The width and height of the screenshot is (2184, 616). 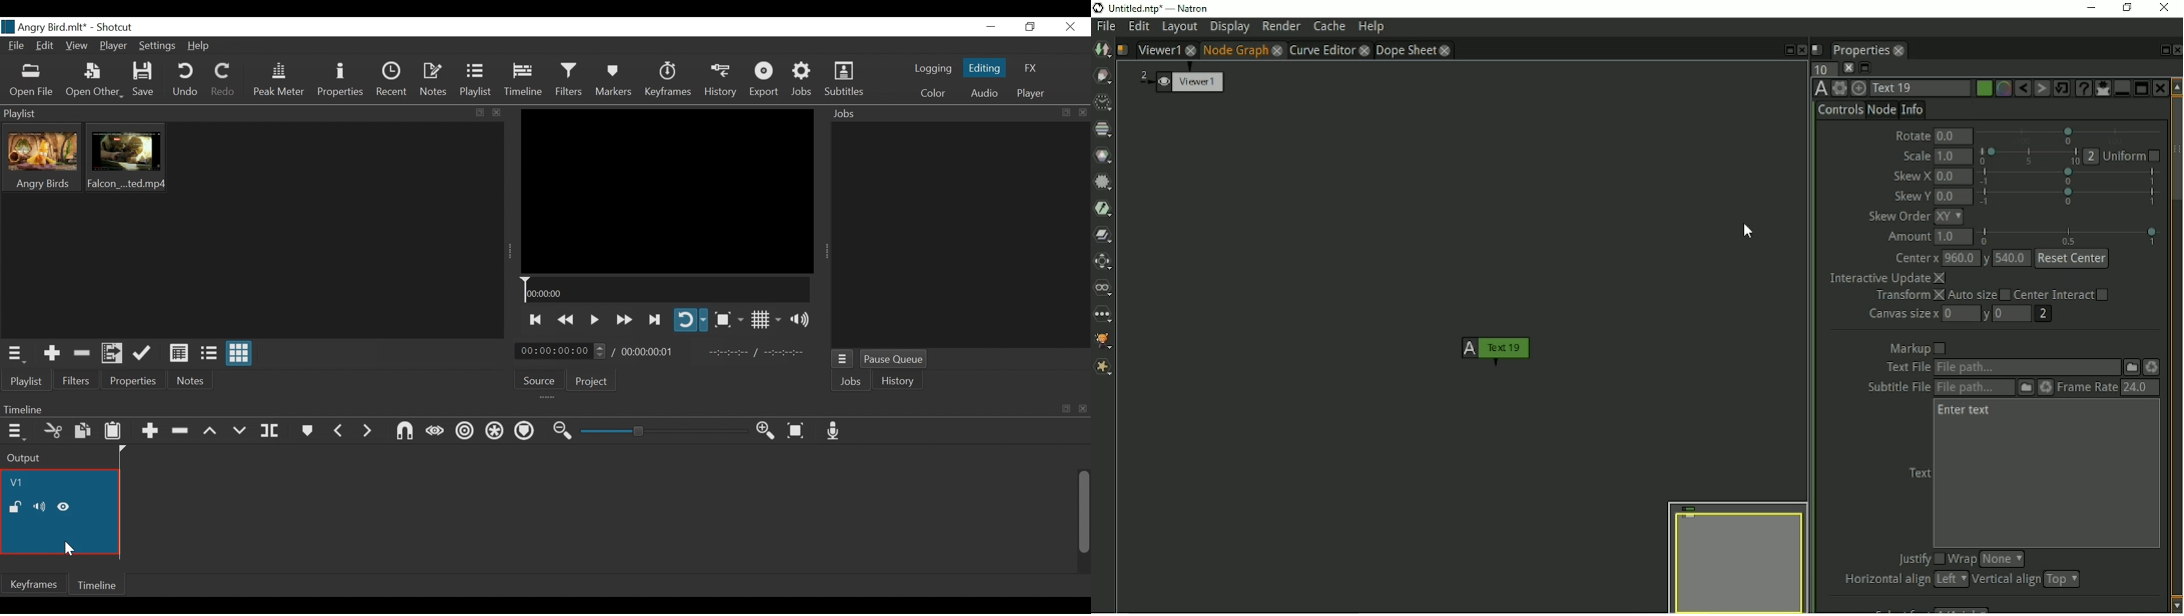 What do you see at coordinates (340, 432) in the screenshot?
I see `Previous marker` at bounding box center [340, 432].